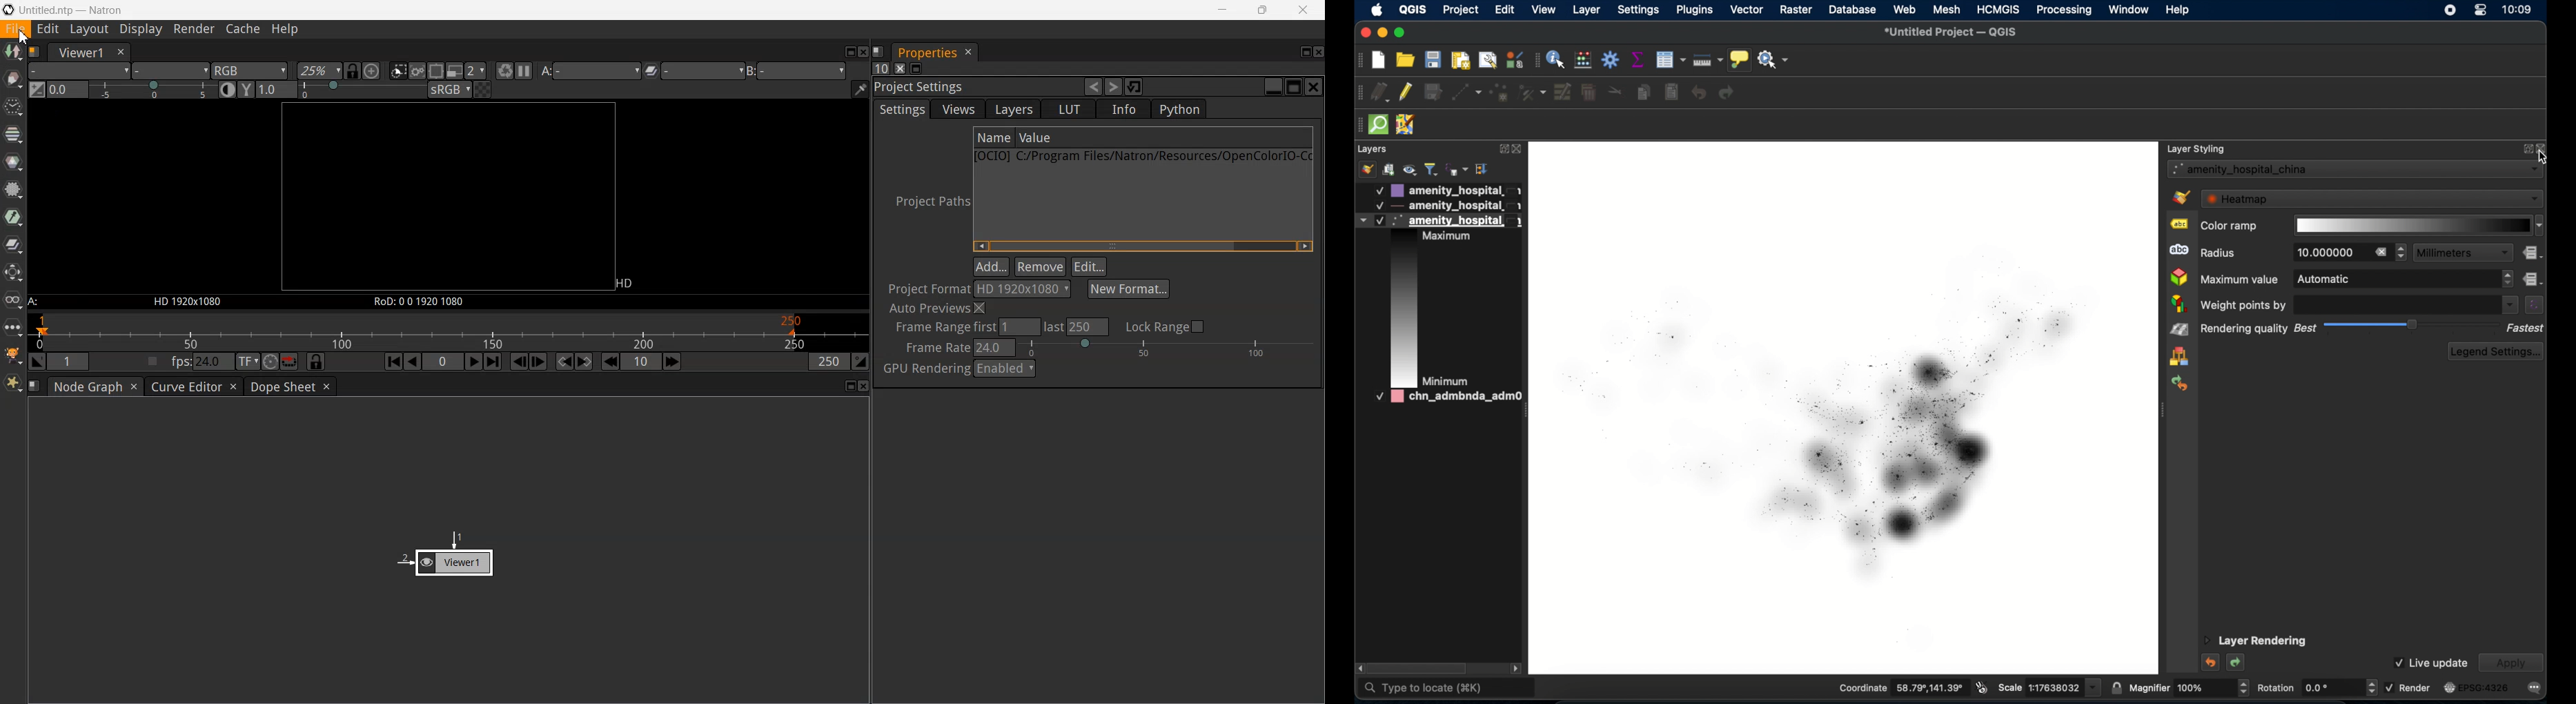  What do you see at coordinates (1446, 380) in the screenshot?
I see `Minimum` at bounding box center [1446, 380].